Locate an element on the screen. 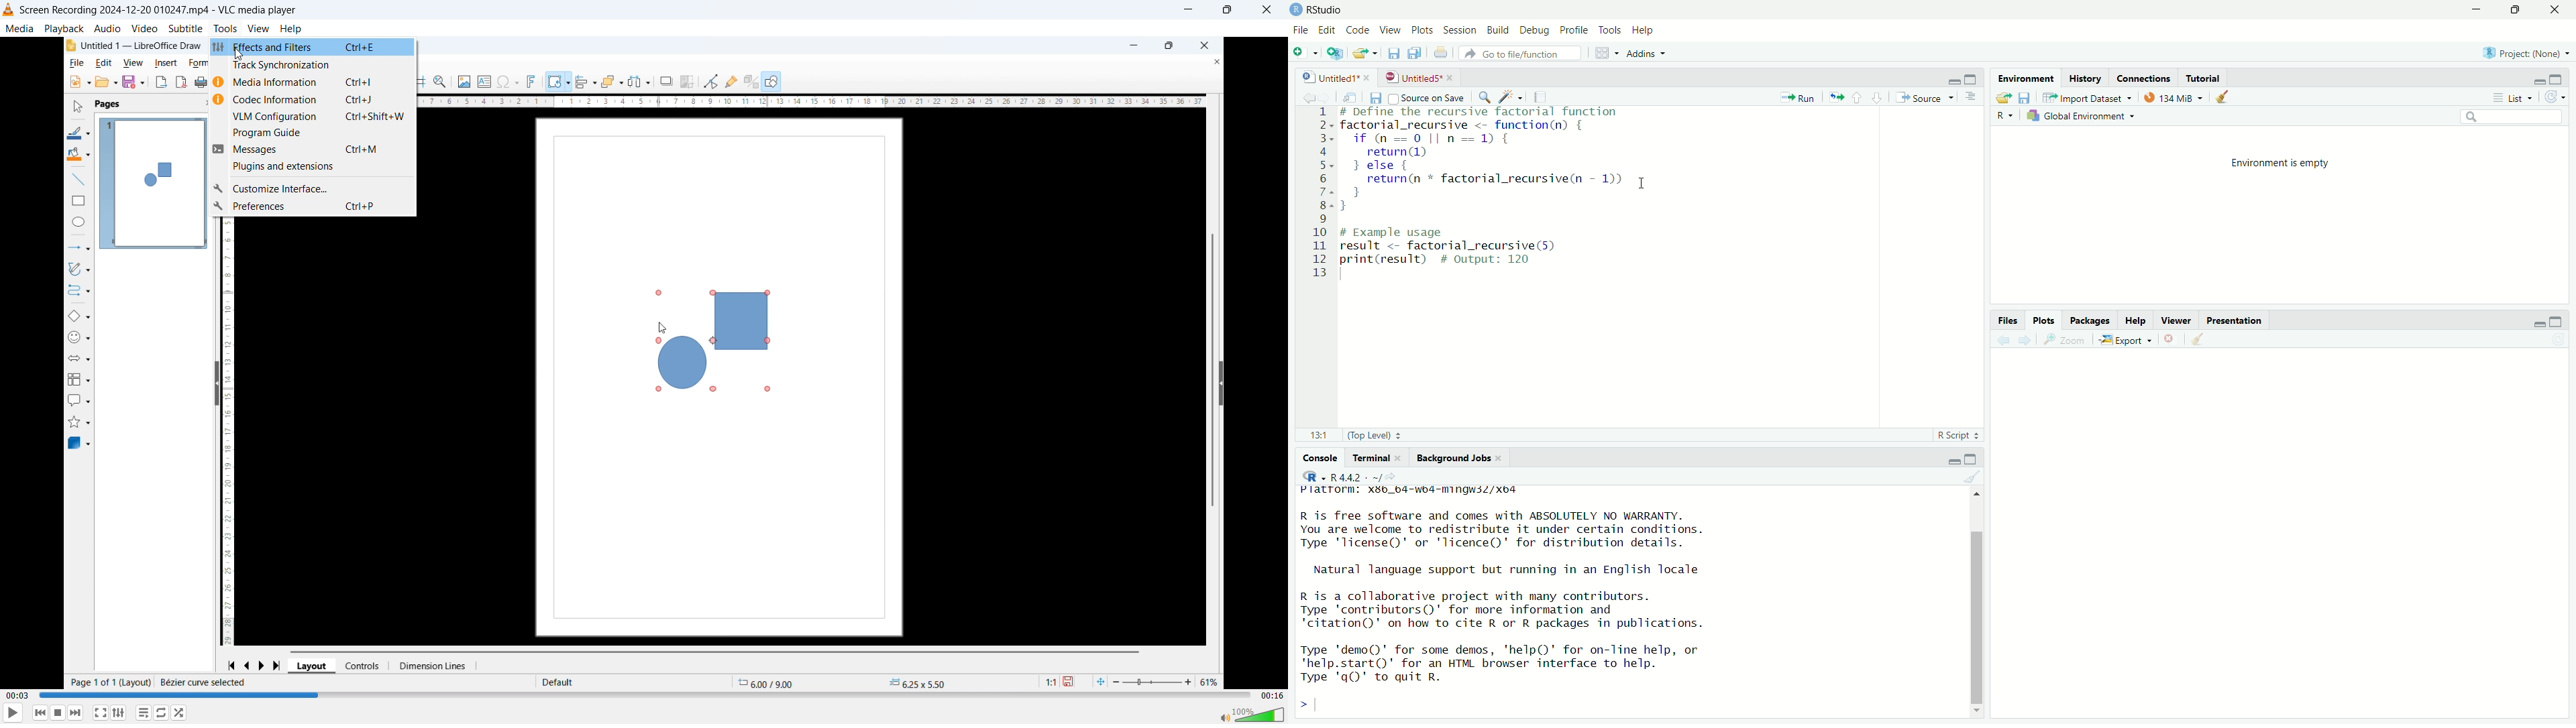  Maximize  is located at coordinates (1227, 10).